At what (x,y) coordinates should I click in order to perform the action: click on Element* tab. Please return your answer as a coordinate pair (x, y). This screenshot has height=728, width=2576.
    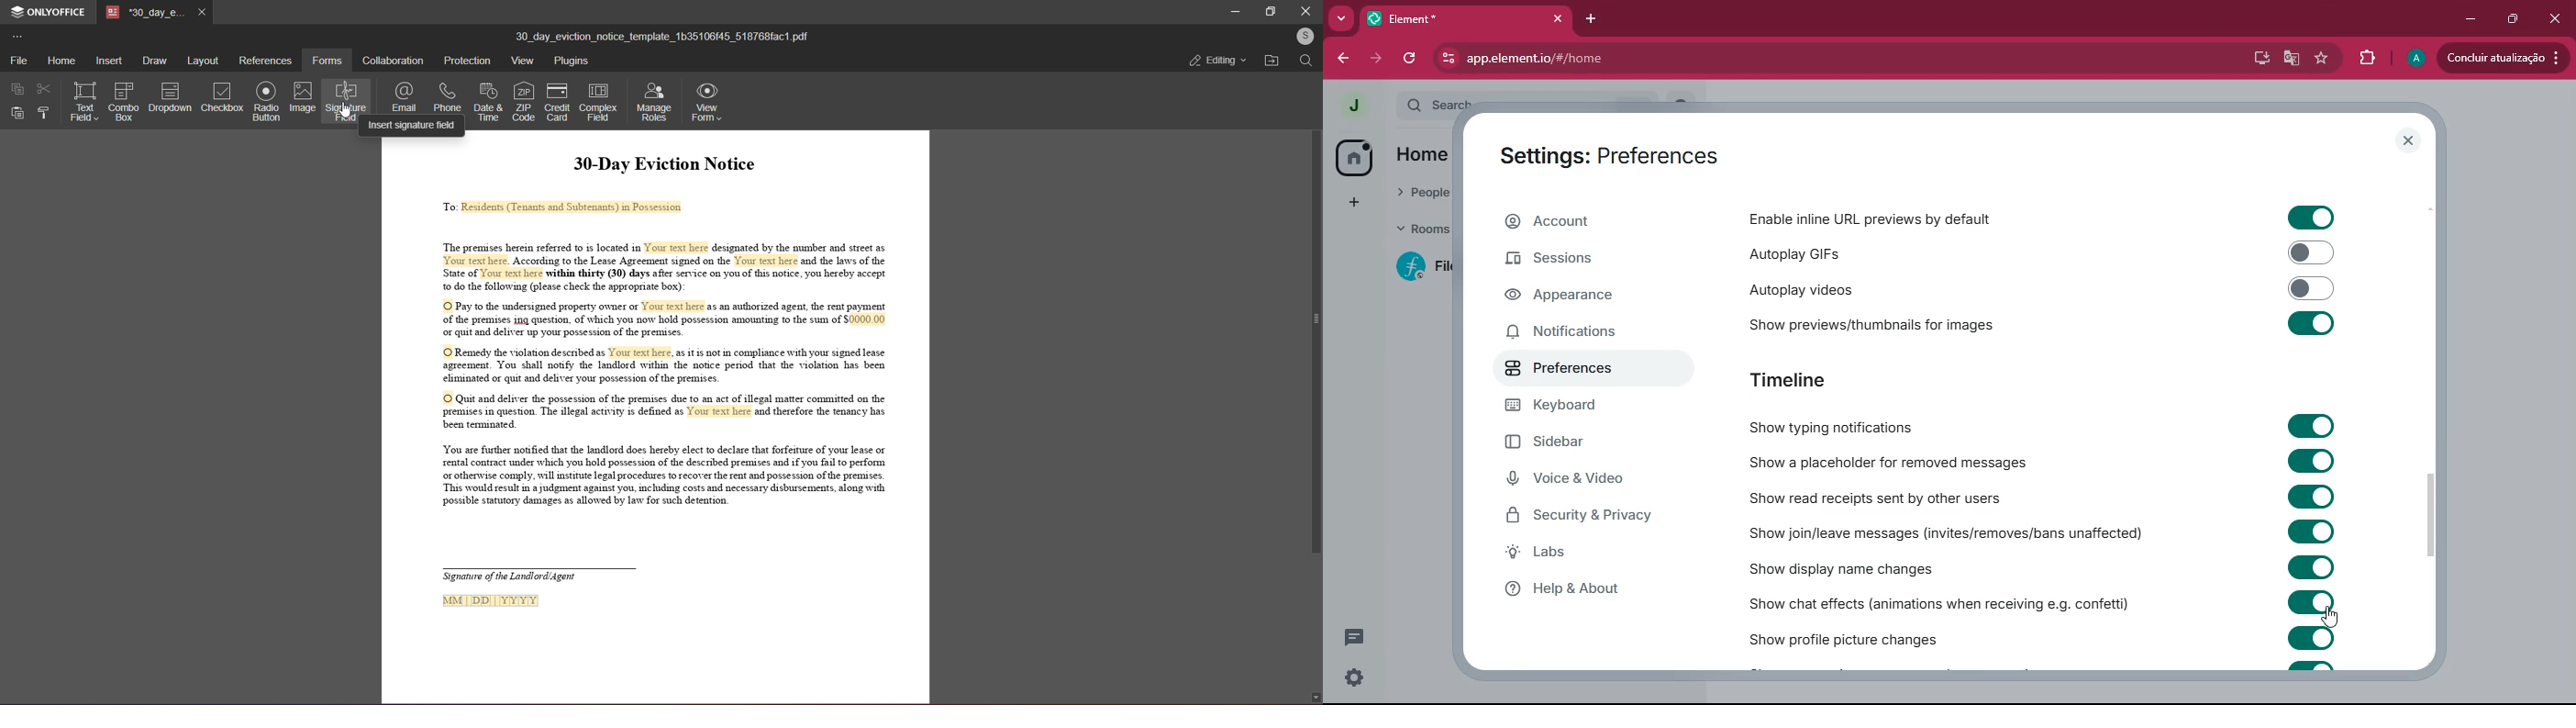
    Looking at the image, I should click on (1422, 18).